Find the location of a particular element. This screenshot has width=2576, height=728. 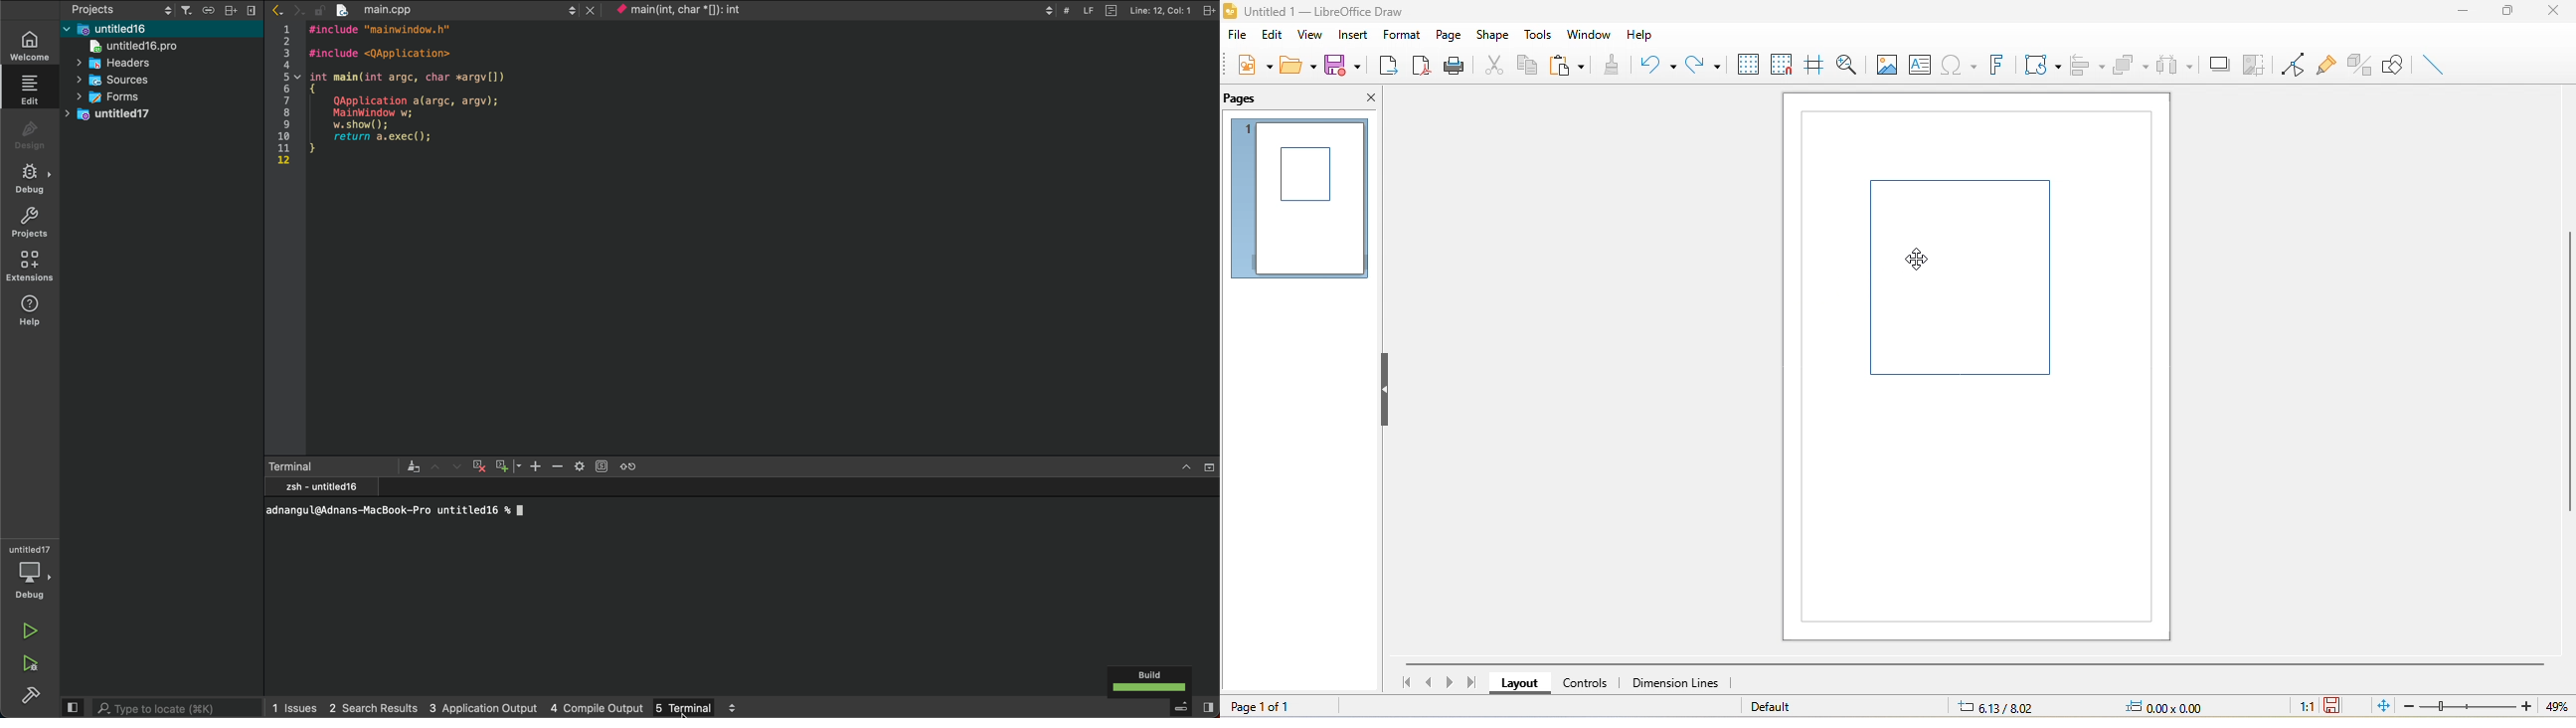

format is located at coordinates (1400, 32).